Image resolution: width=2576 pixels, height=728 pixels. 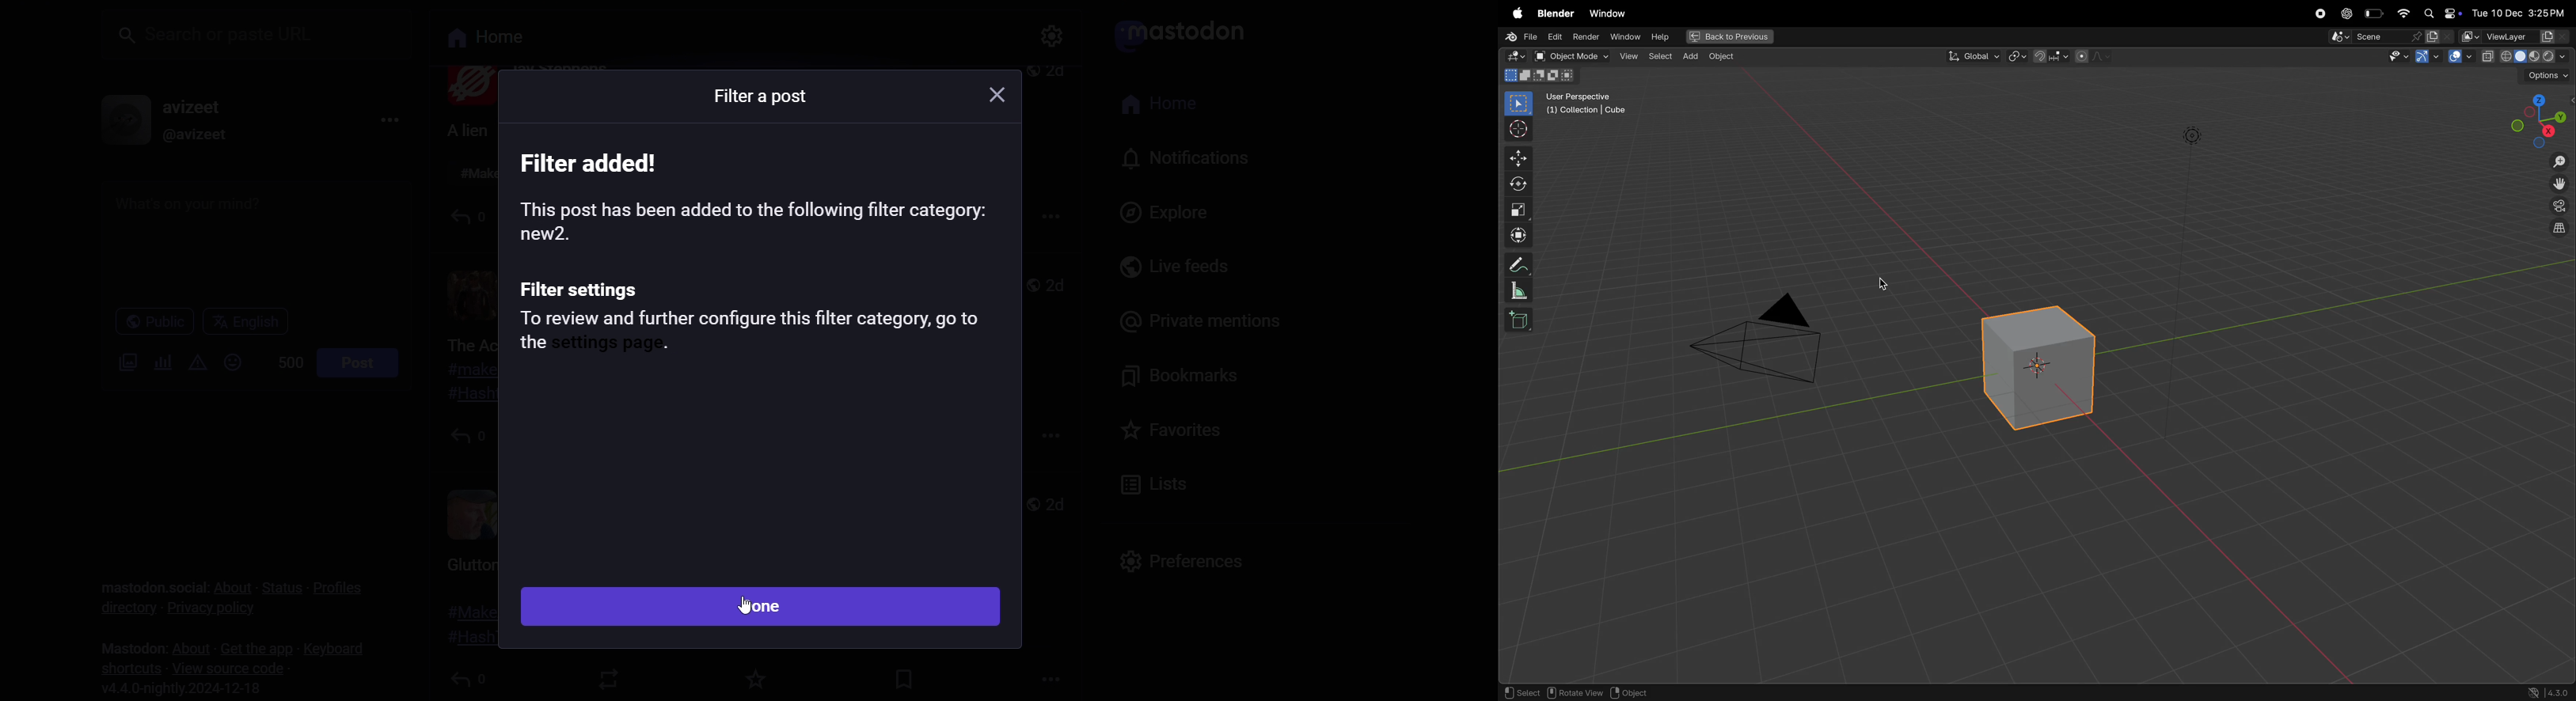 I want to click on cursor, so click(x=743, y=607).